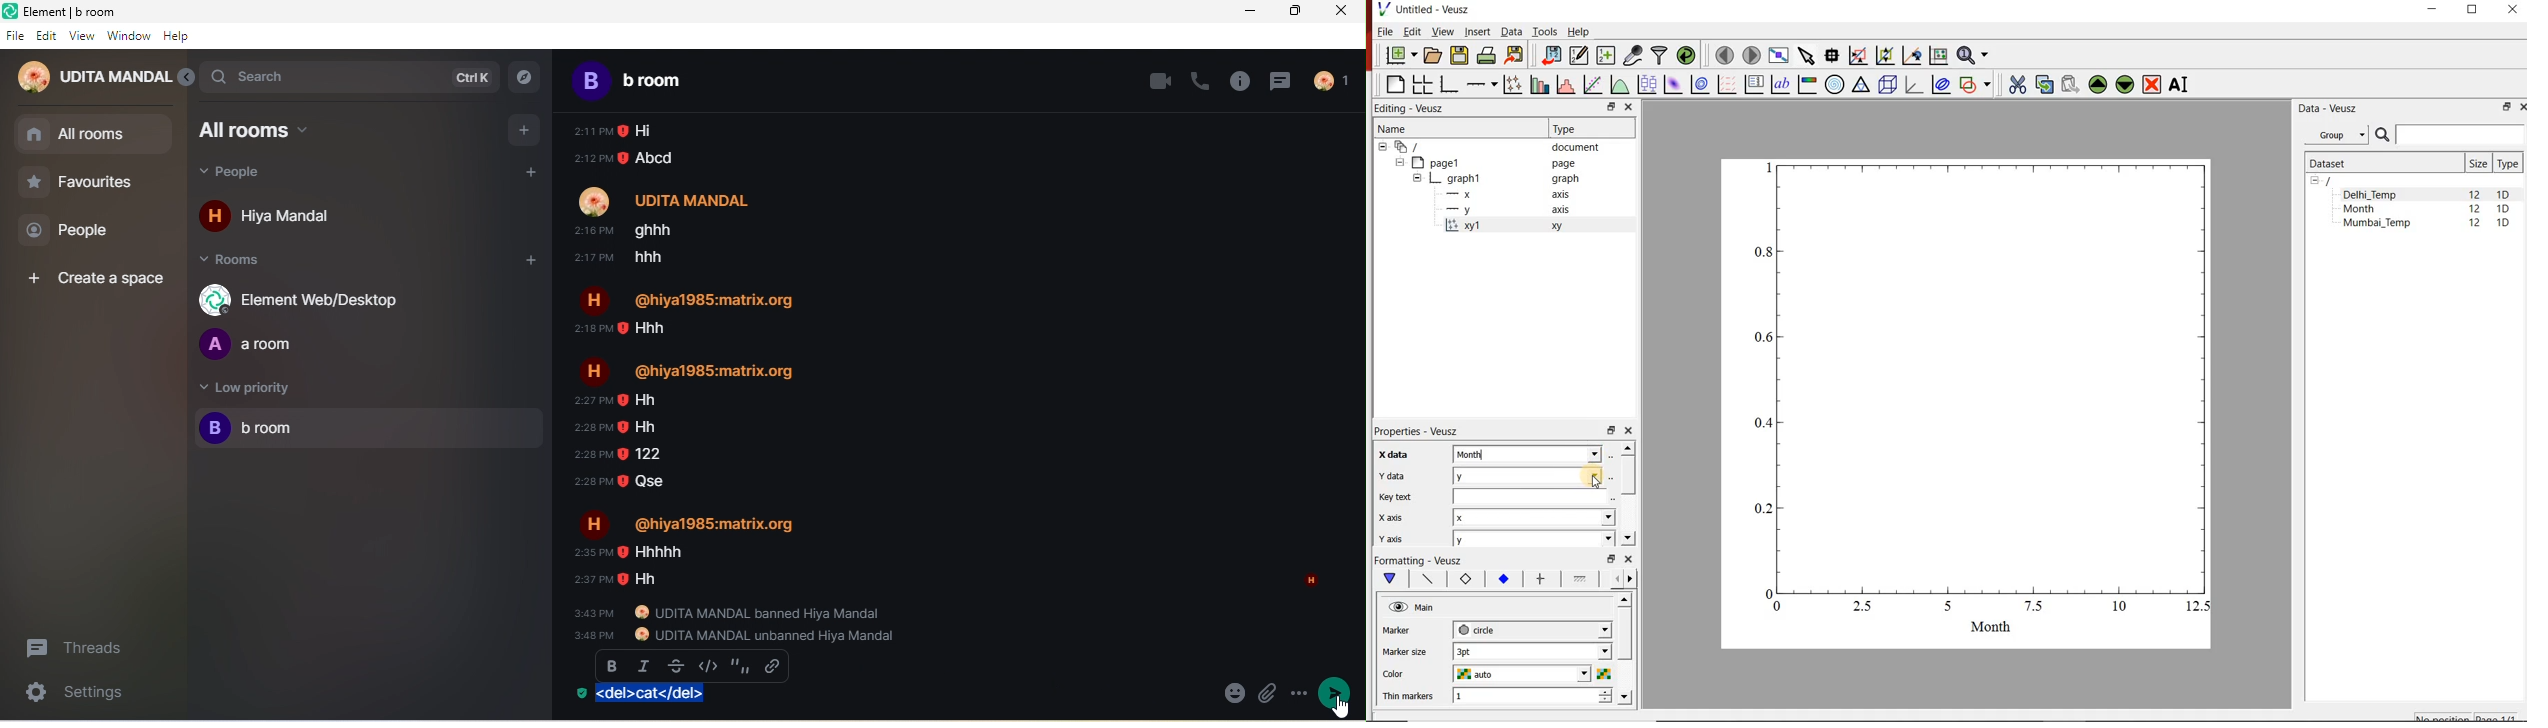  Describe the element at coordinates (1807, 84) in the screenshot. I see `image color bar` at that location.